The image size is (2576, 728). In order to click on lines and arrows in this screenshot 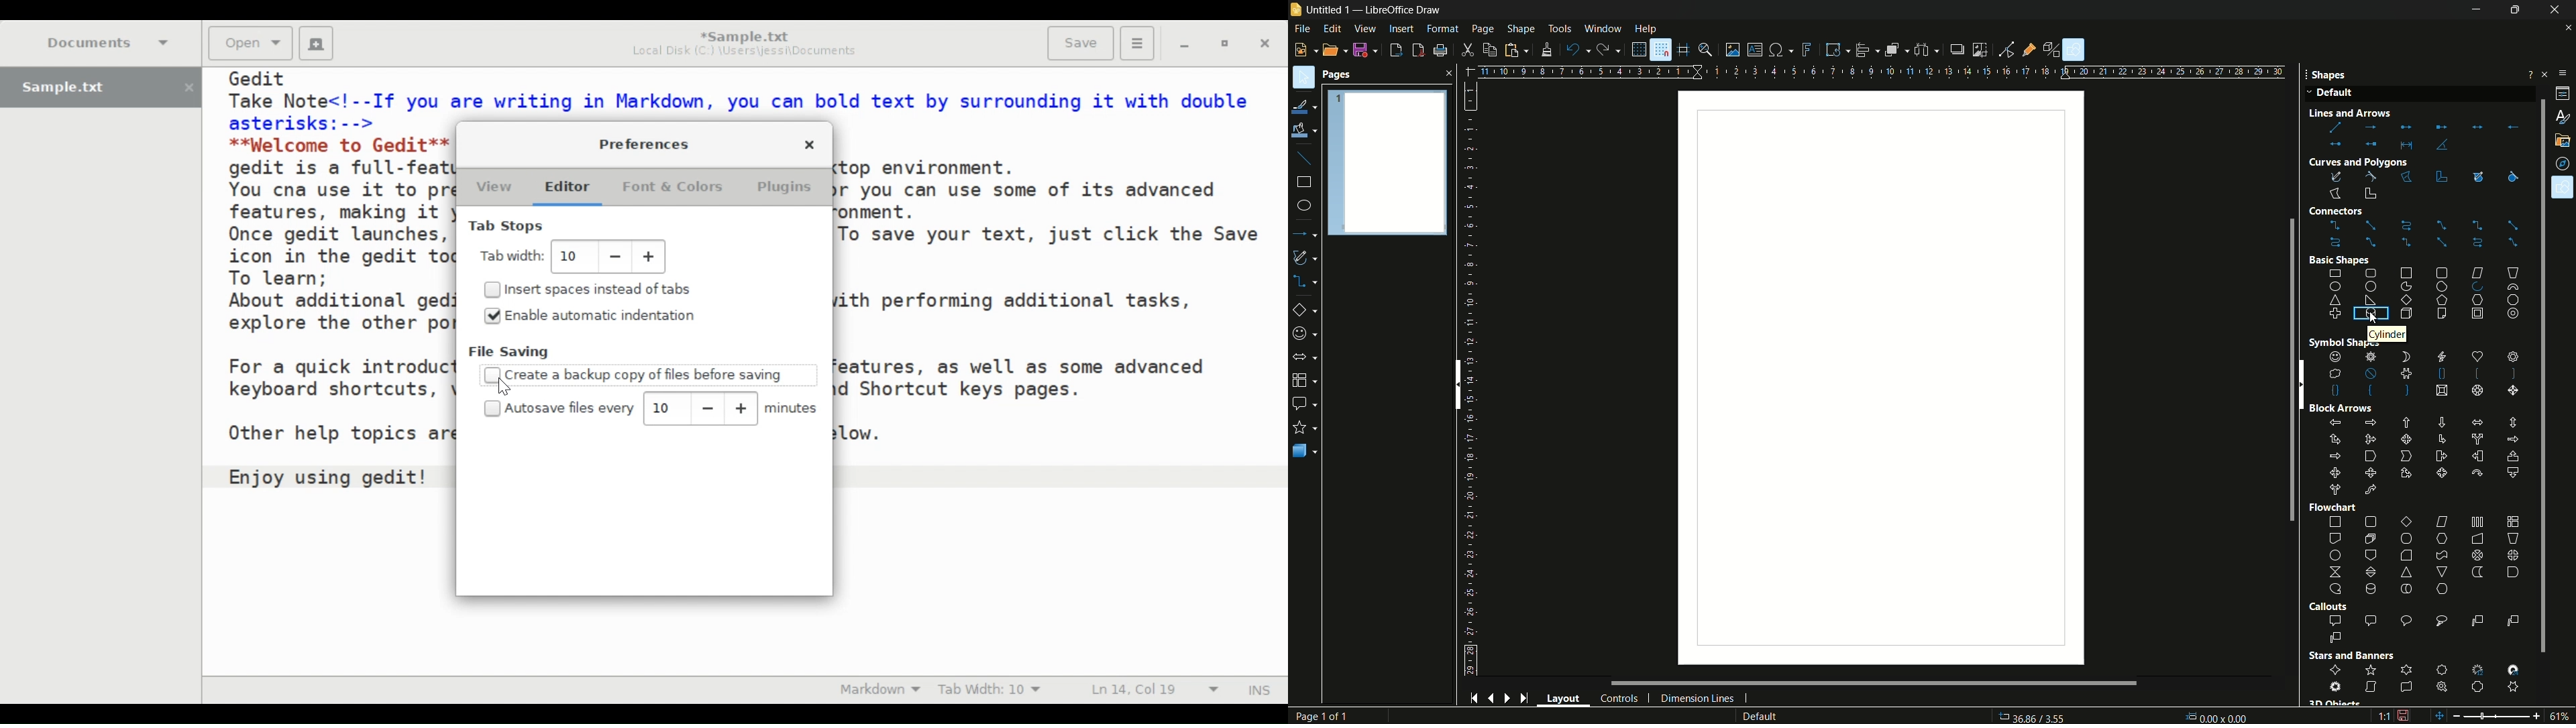, I will do `click(1306, 233)`.